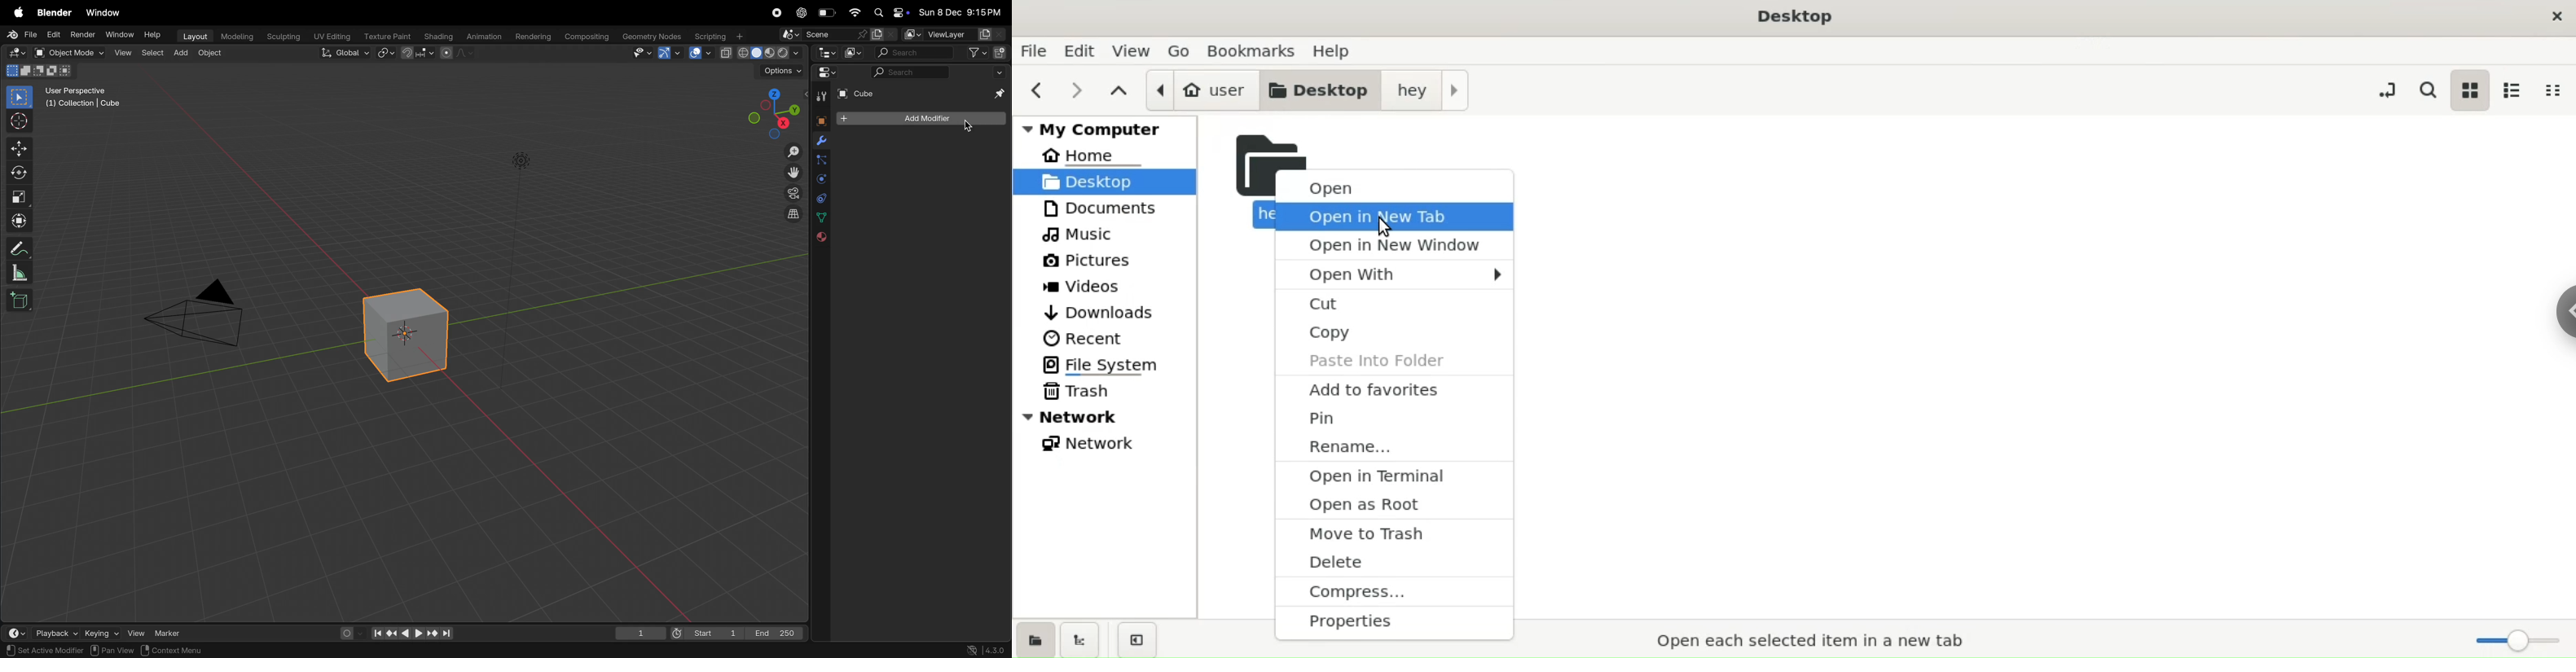  What do you see at coordinates (773, 112) in the screenshot?
I see `view points` at bounding box center [773, 112].